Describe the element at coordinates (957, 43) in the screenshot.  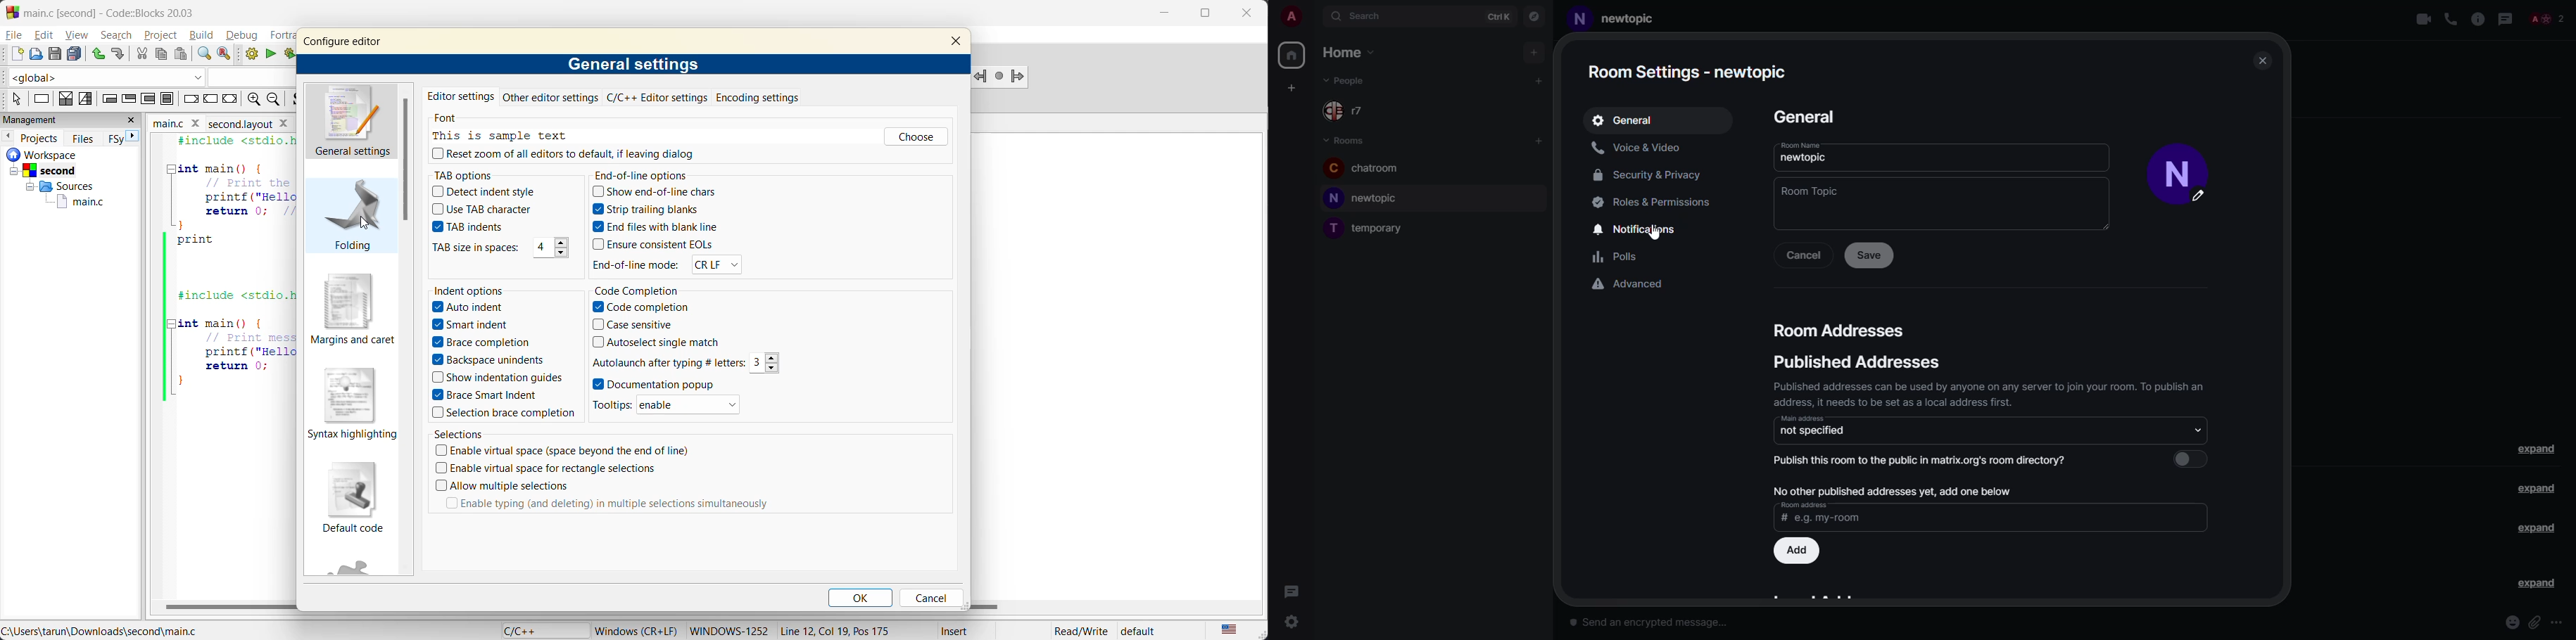
I see `close` at that location.